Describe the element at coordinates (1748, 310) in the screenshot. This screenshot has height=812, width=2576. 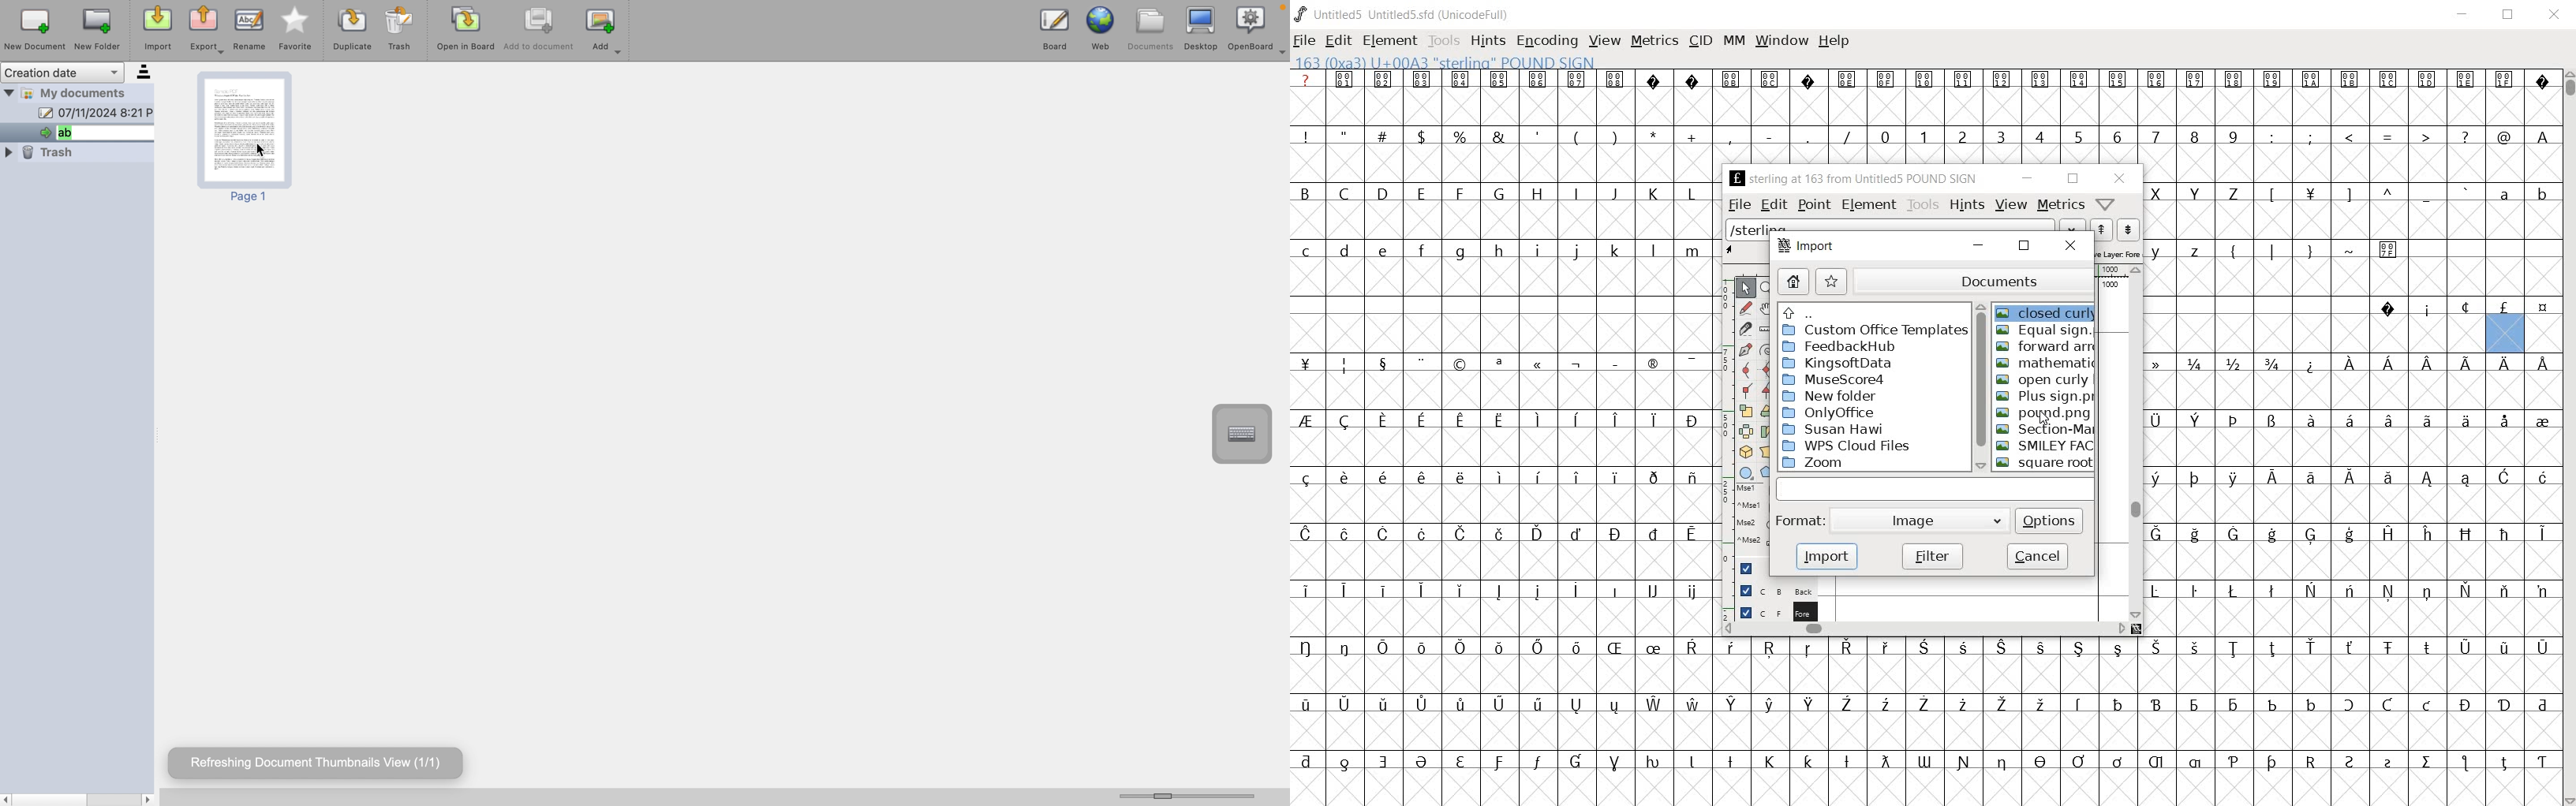
I see `freehand` at that location.